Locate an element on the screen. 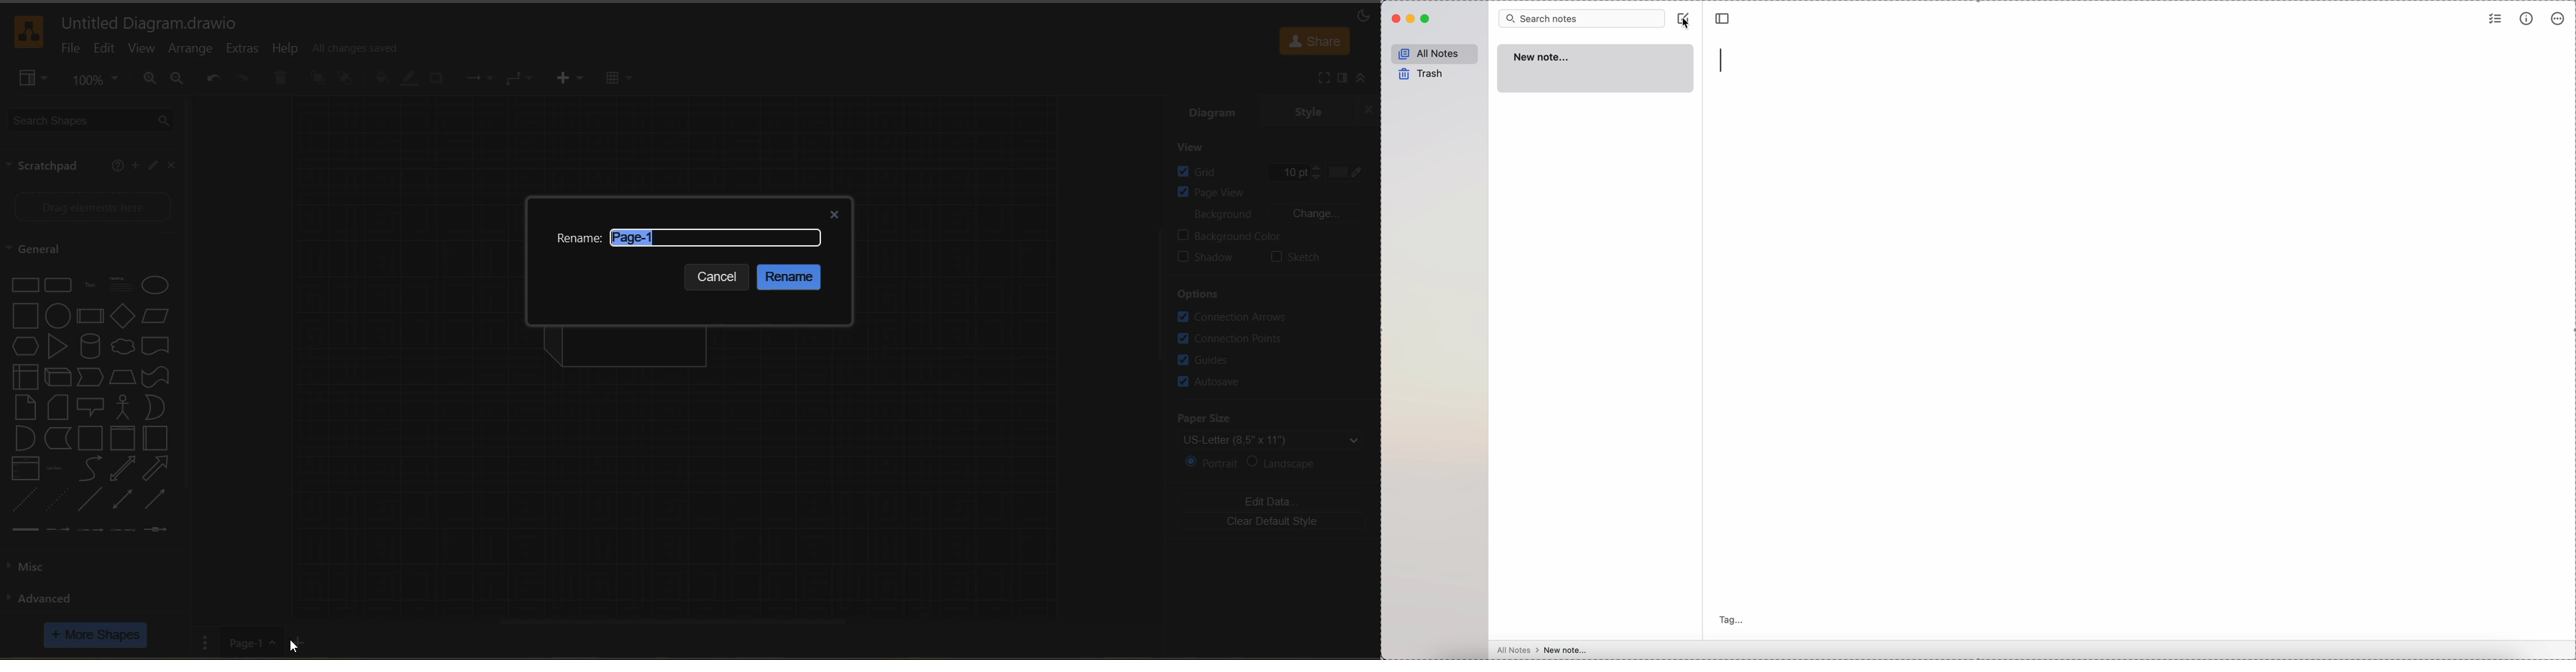 The width and height of the screenshot is (2576, 672). close is located at coordinates (173, 167).